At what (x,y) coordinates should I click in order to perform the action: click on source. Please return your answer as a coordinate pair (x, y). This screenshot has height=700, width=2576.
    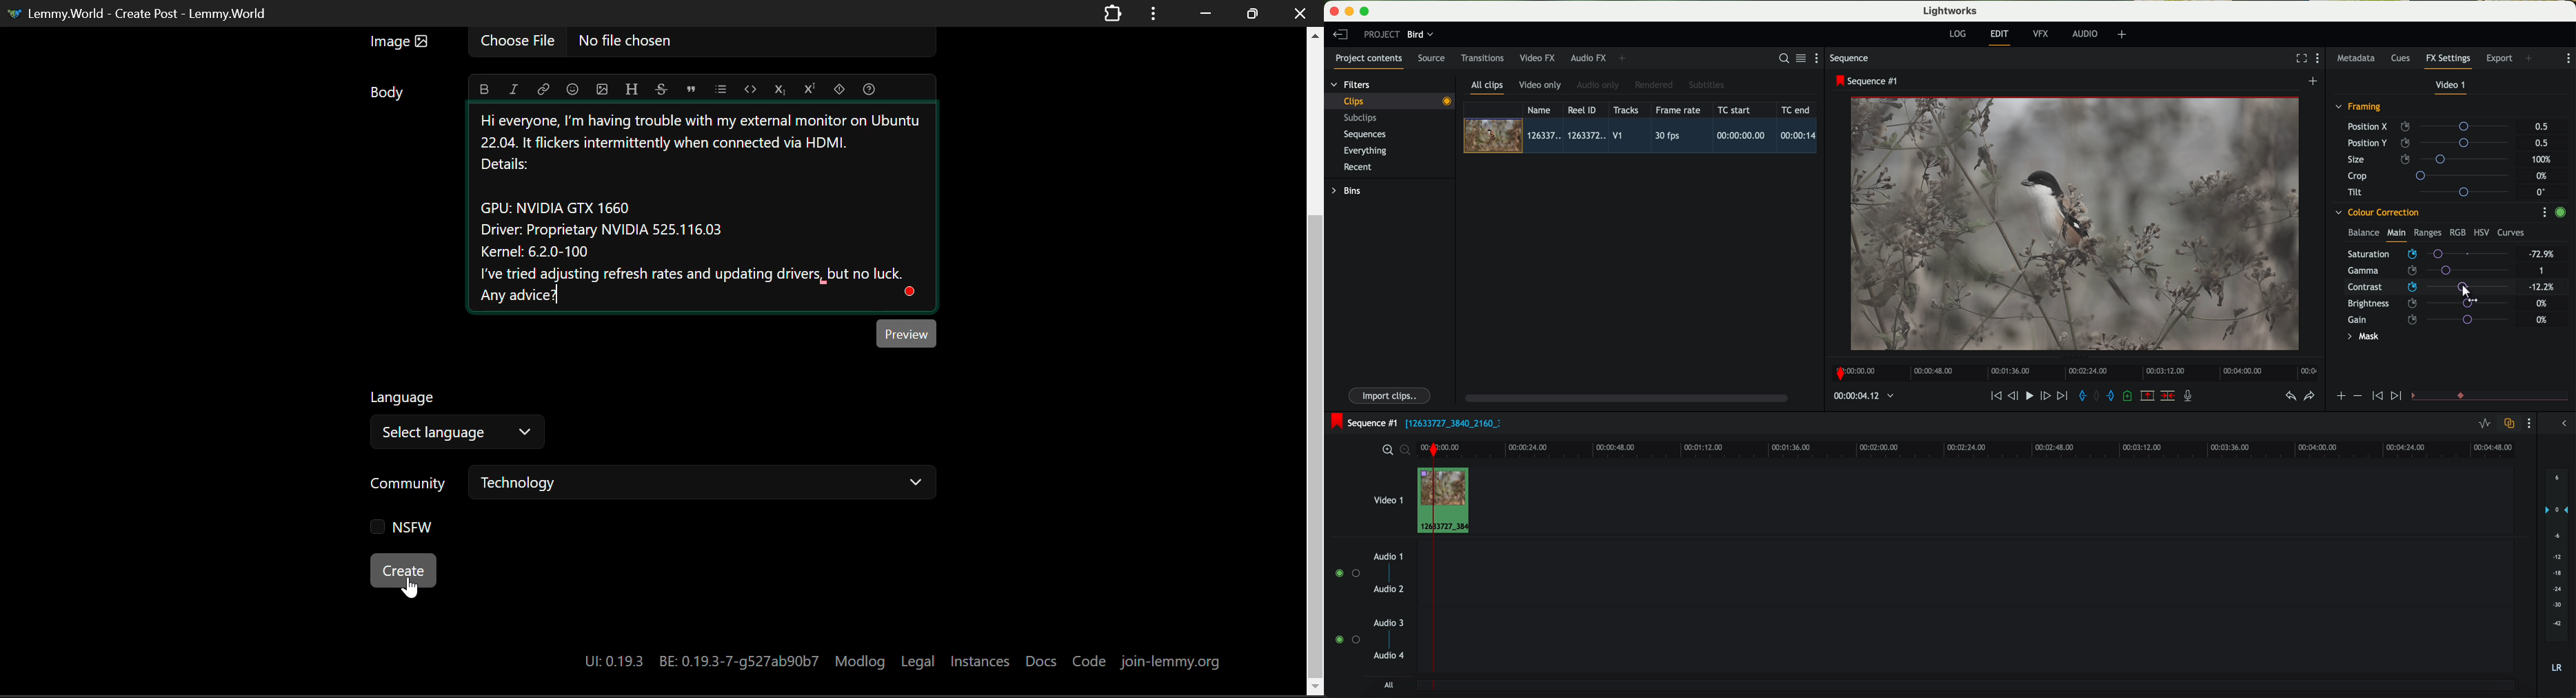
    Looking at the image, I should click on (1432, 59).